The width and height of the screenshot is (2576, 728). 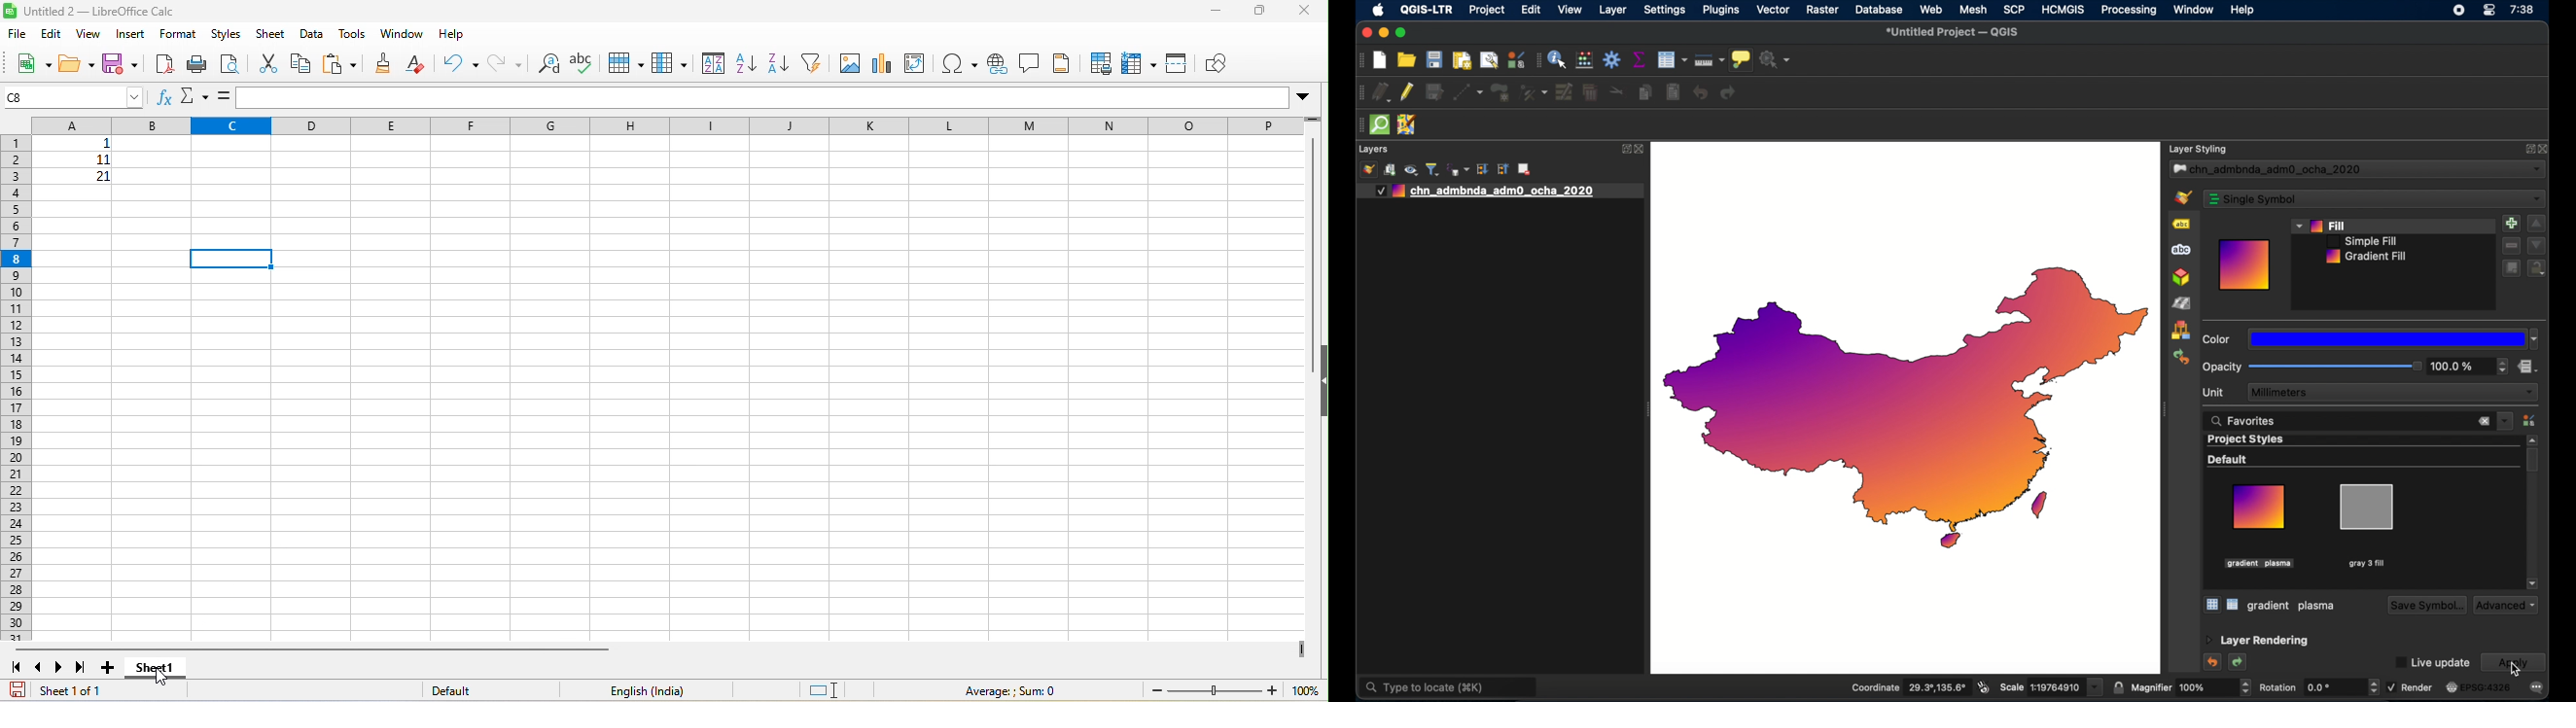 I want to click on measure line, so click(x=1709, y=60).